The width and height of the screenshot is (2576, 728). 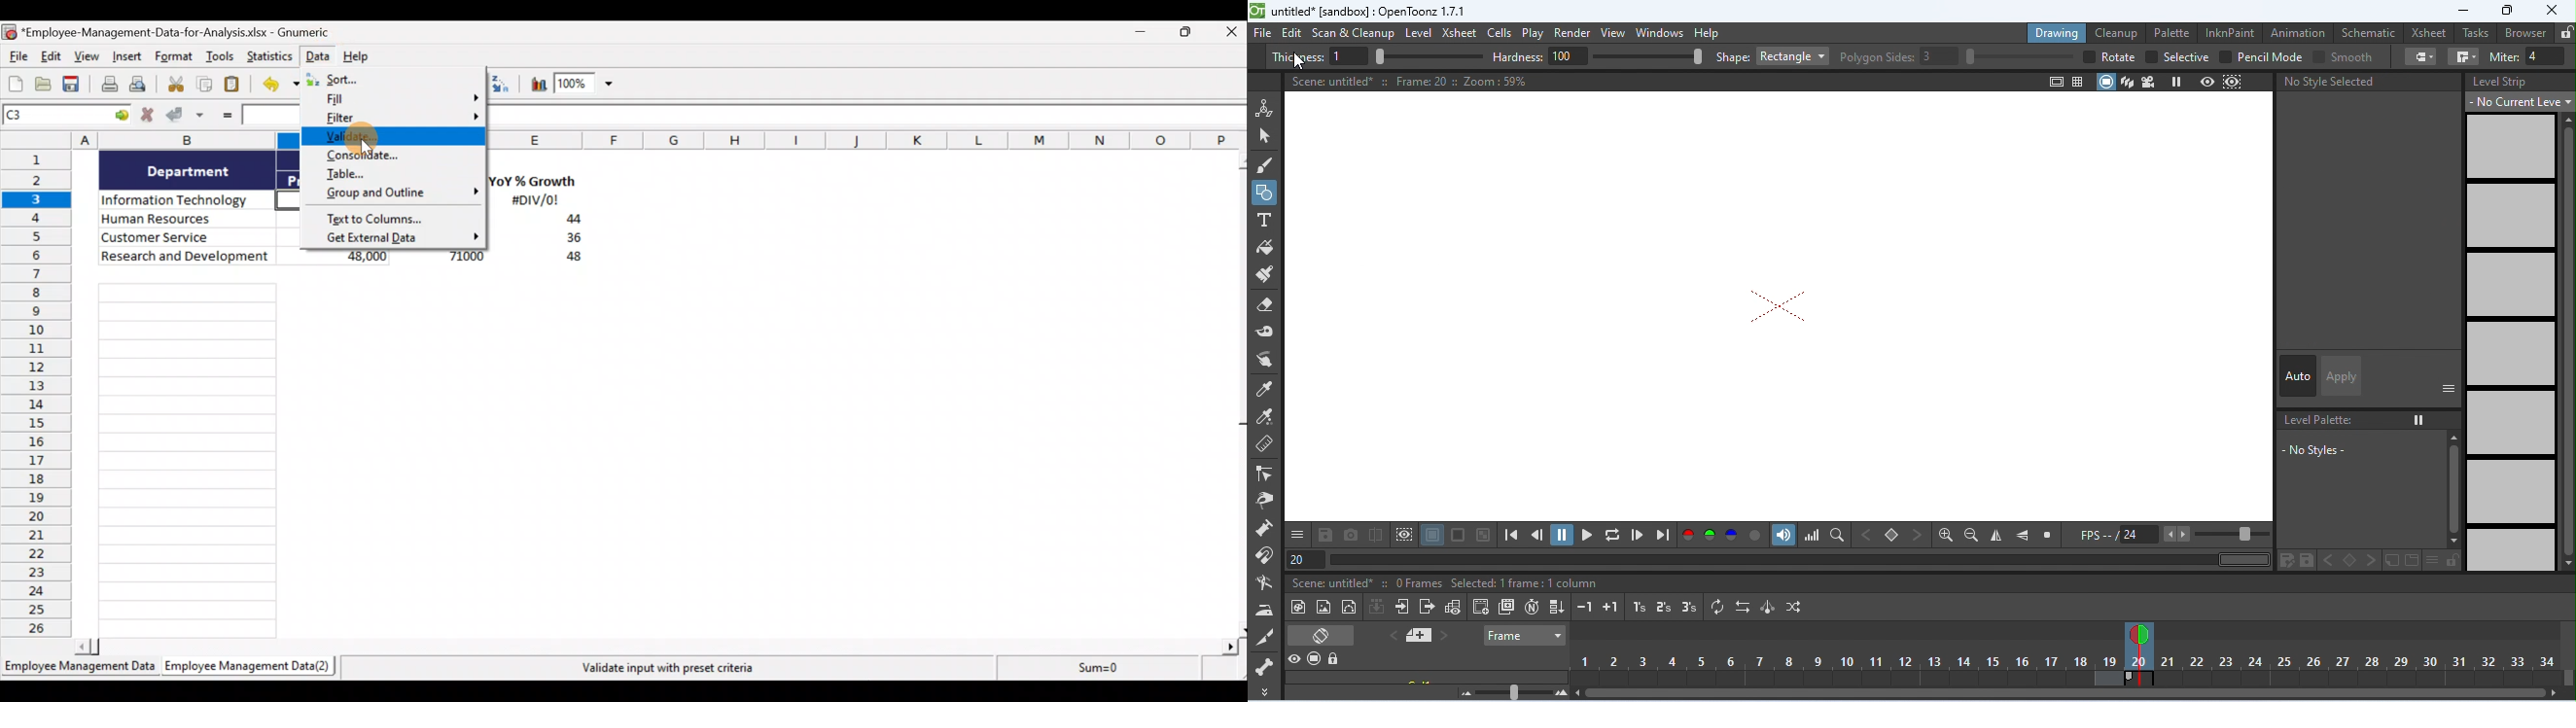 I want to click on minimize, so click(x=2463, y=12).